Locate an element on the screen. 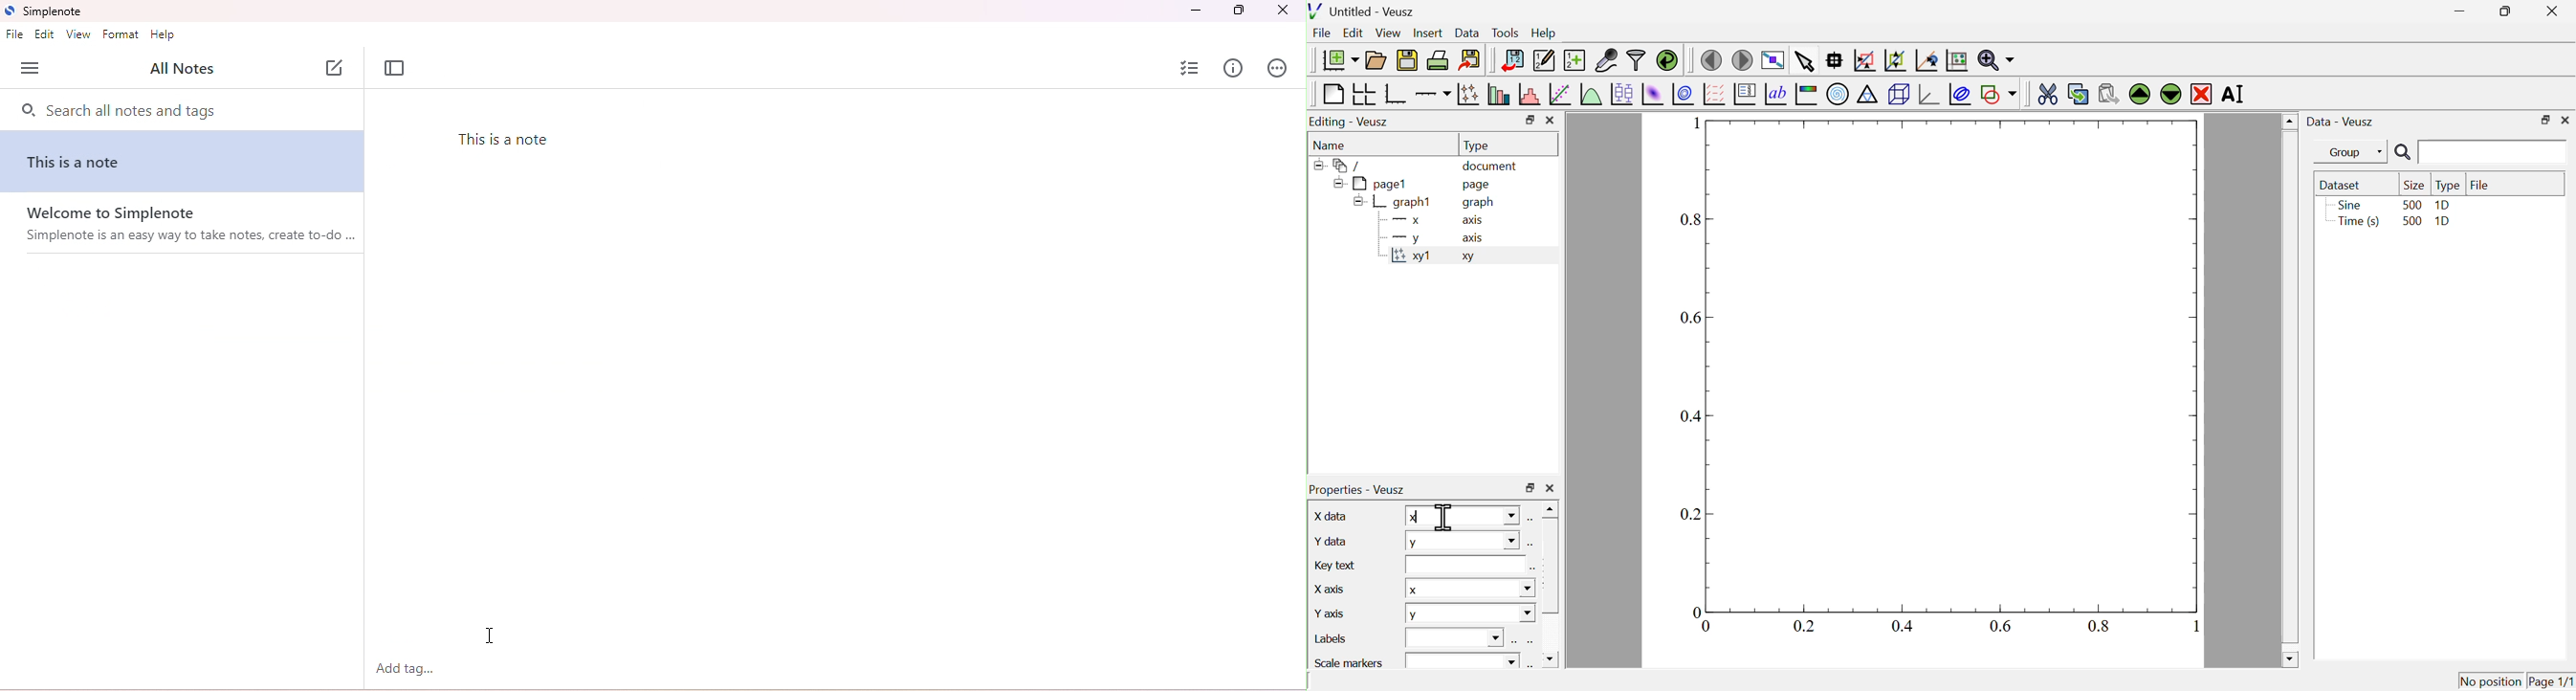  rest graph axes is located at coordinates (1956, 61).